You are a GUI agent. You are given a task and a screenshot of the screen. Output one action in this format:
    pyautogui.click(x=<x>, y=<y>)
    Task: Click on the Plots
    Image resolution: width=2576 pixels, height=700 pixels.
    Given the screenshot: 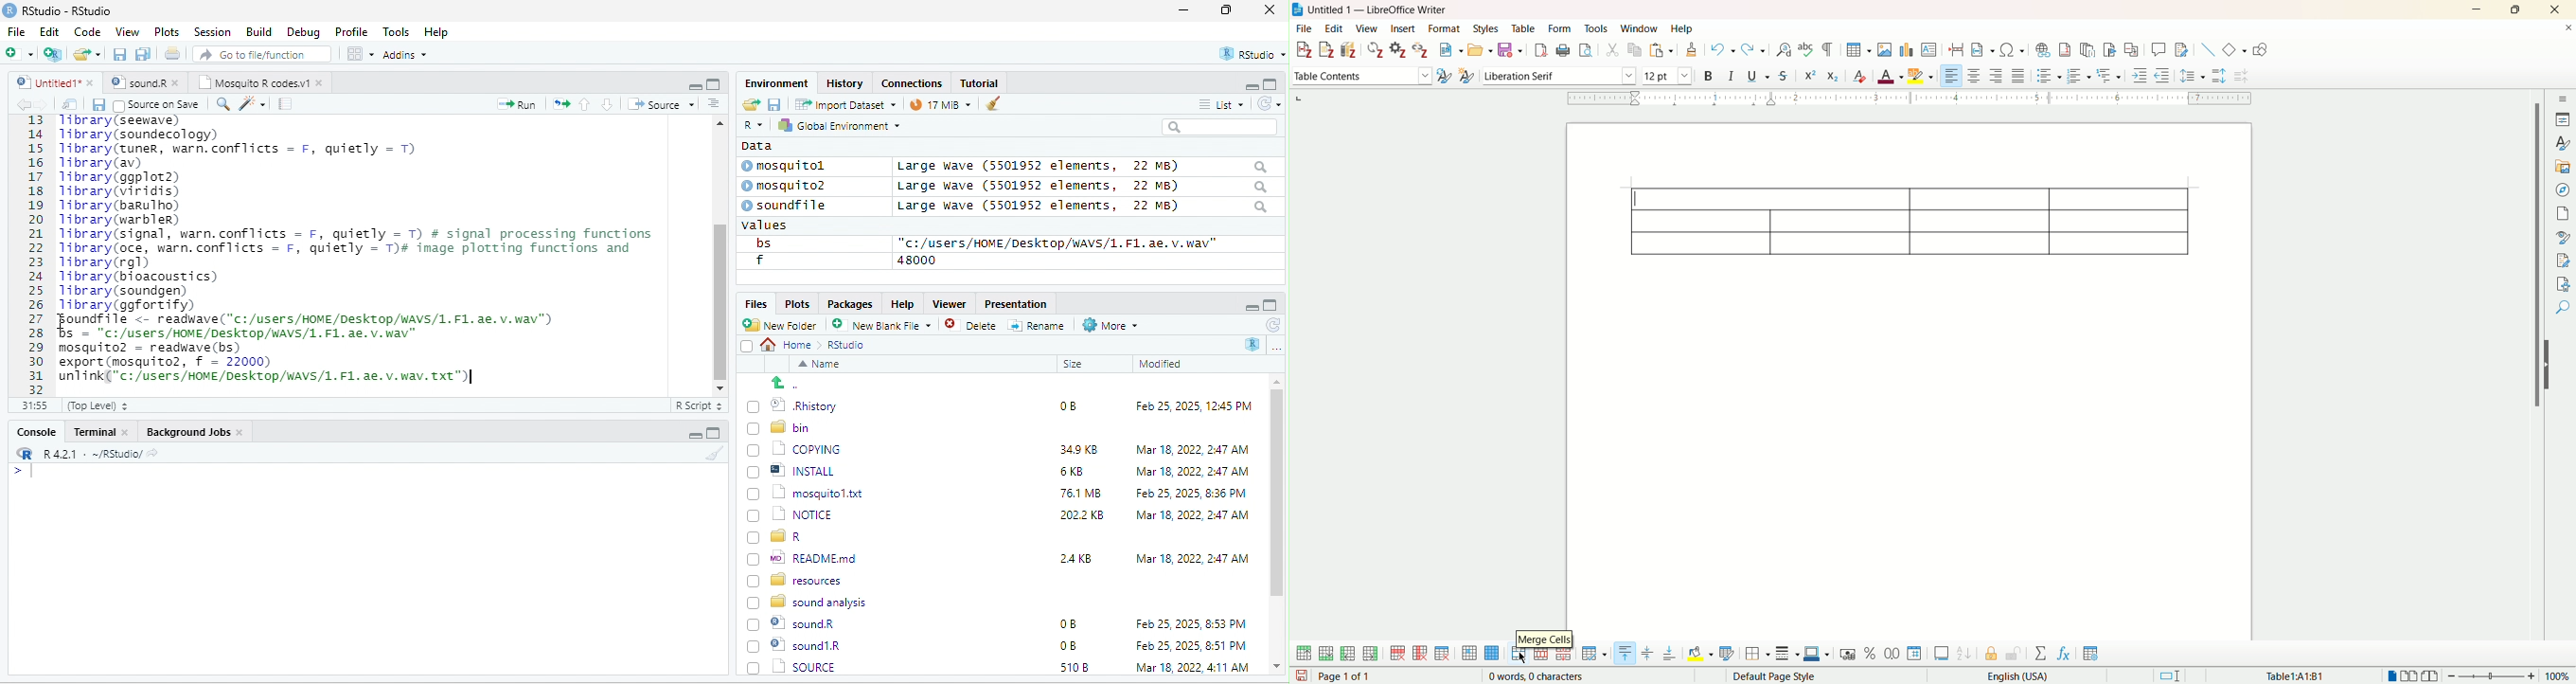 What is the action you would take?
    pyautogui.click(x=168, y=31)
    